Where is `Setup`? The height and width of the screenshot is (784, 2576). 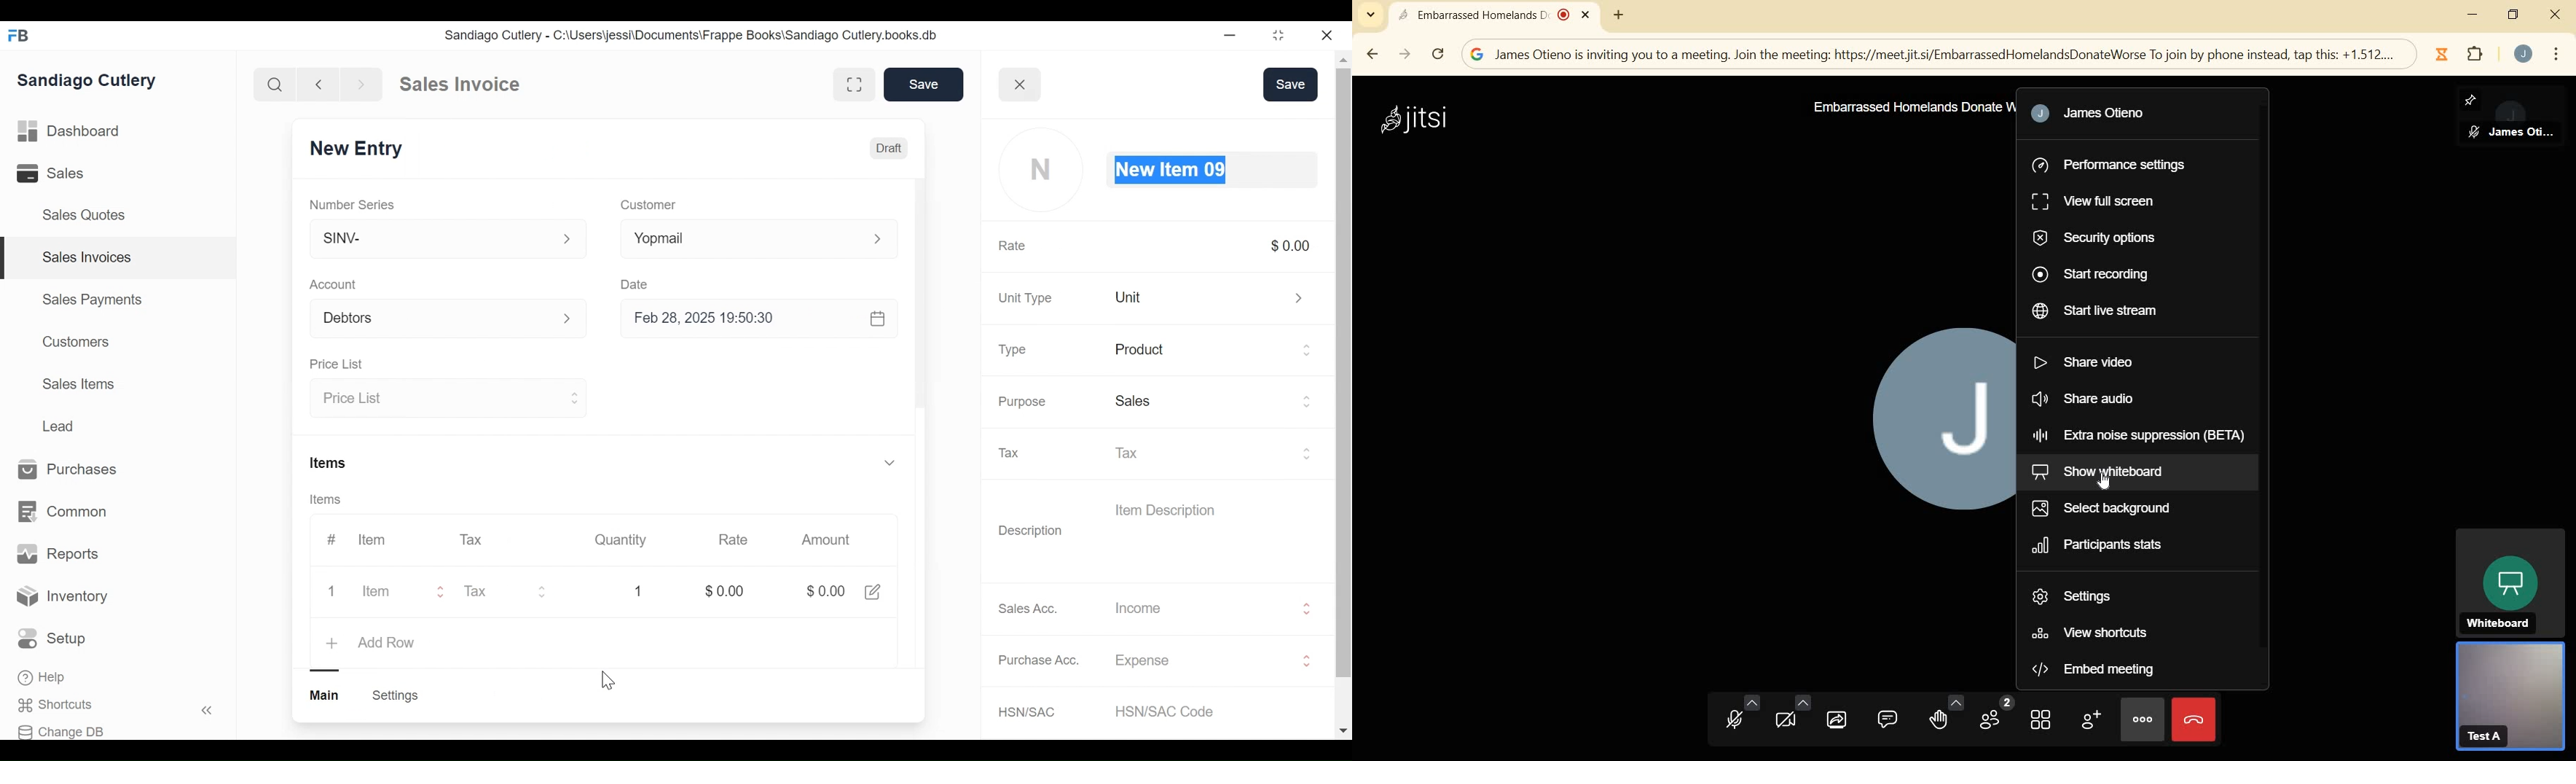
Setup is located at coordinates (52, 638).